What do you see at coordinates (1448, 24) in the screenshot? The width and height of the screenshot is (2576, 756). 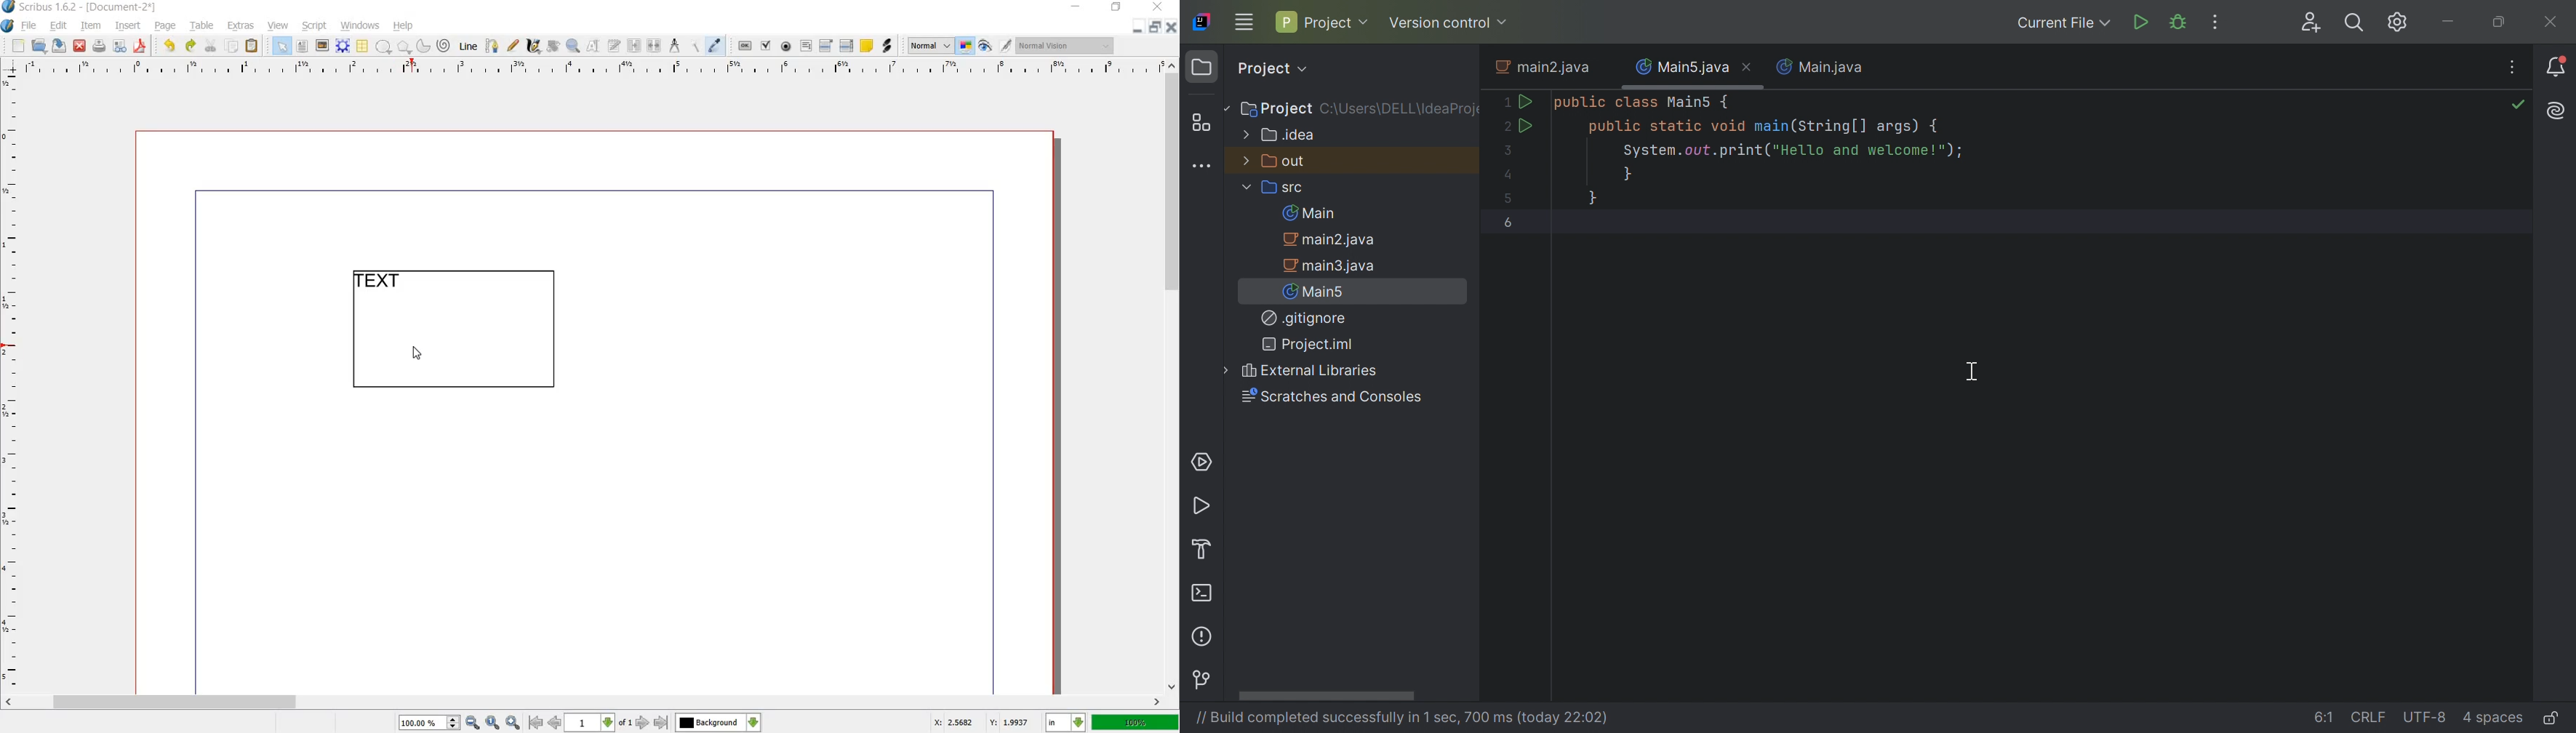 I see `Version control` at bounding box center [1448, 24].